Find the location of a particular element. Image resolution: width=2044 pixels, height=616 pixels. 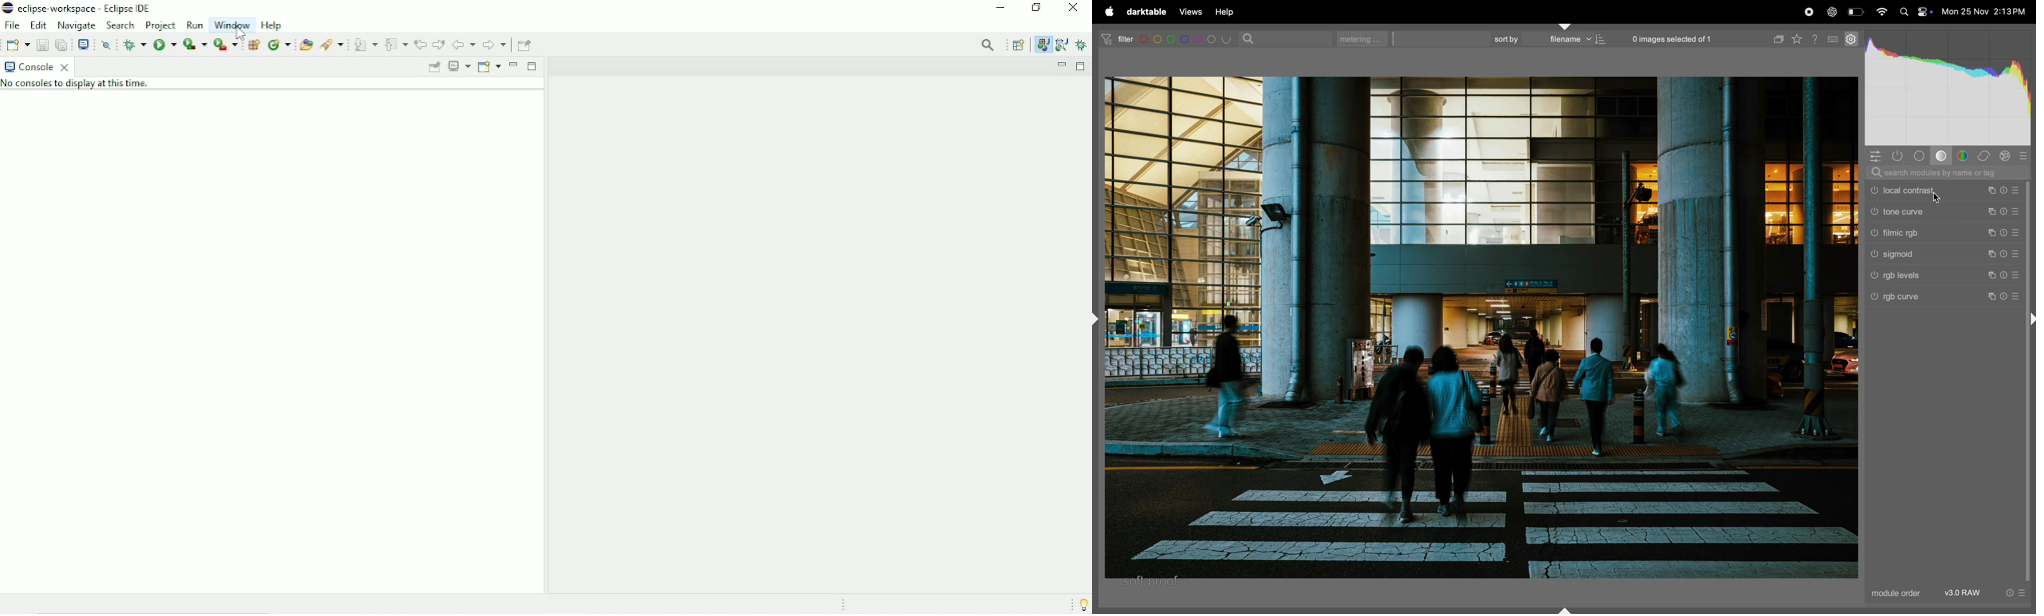

shift+ctrl+b is located at coordinates (1562, 610).